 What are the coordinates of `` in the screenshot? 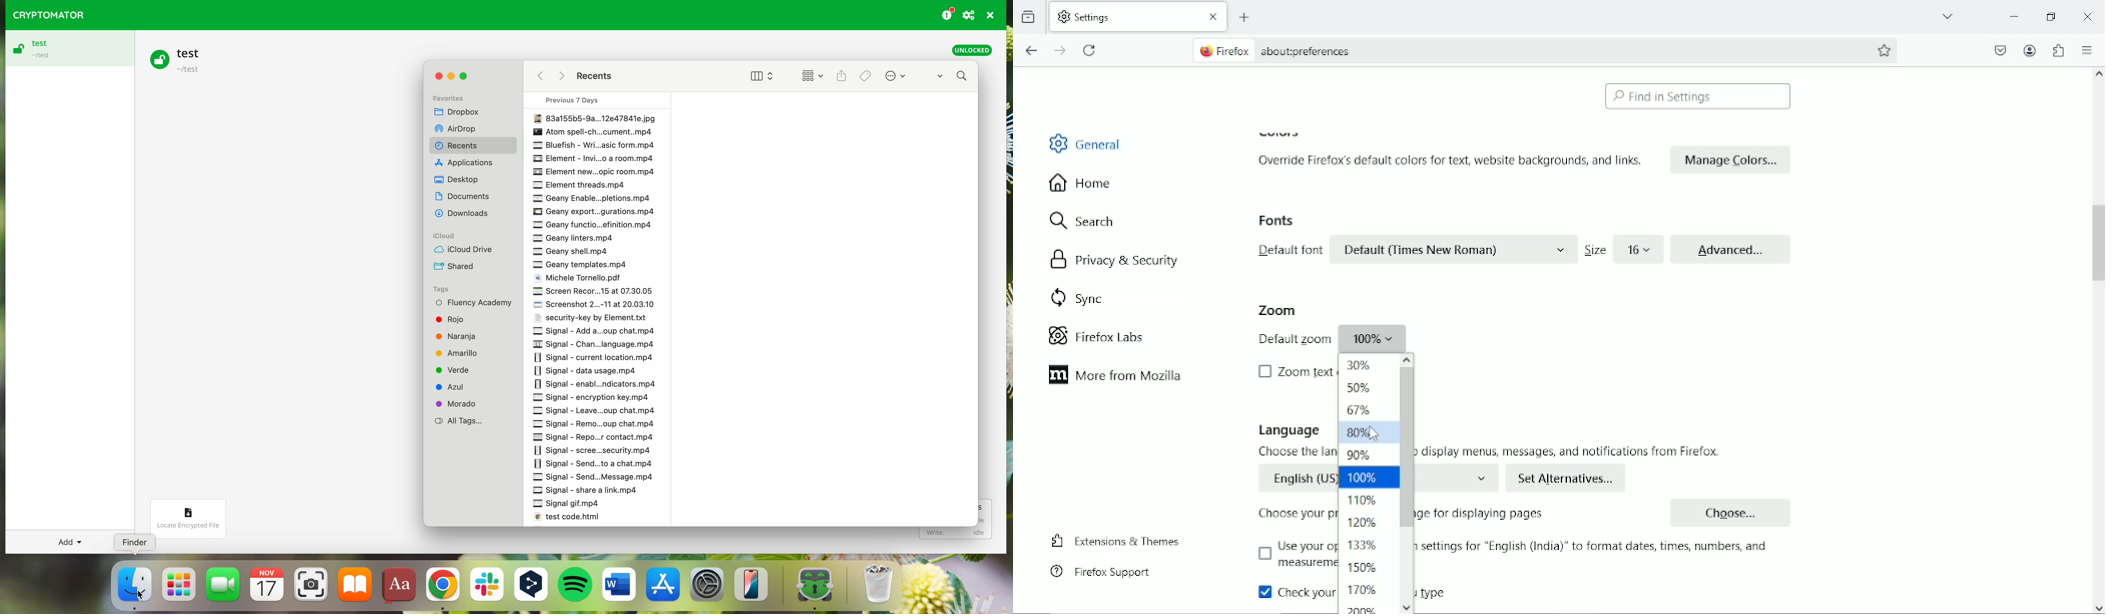 It's located at (466, 196).